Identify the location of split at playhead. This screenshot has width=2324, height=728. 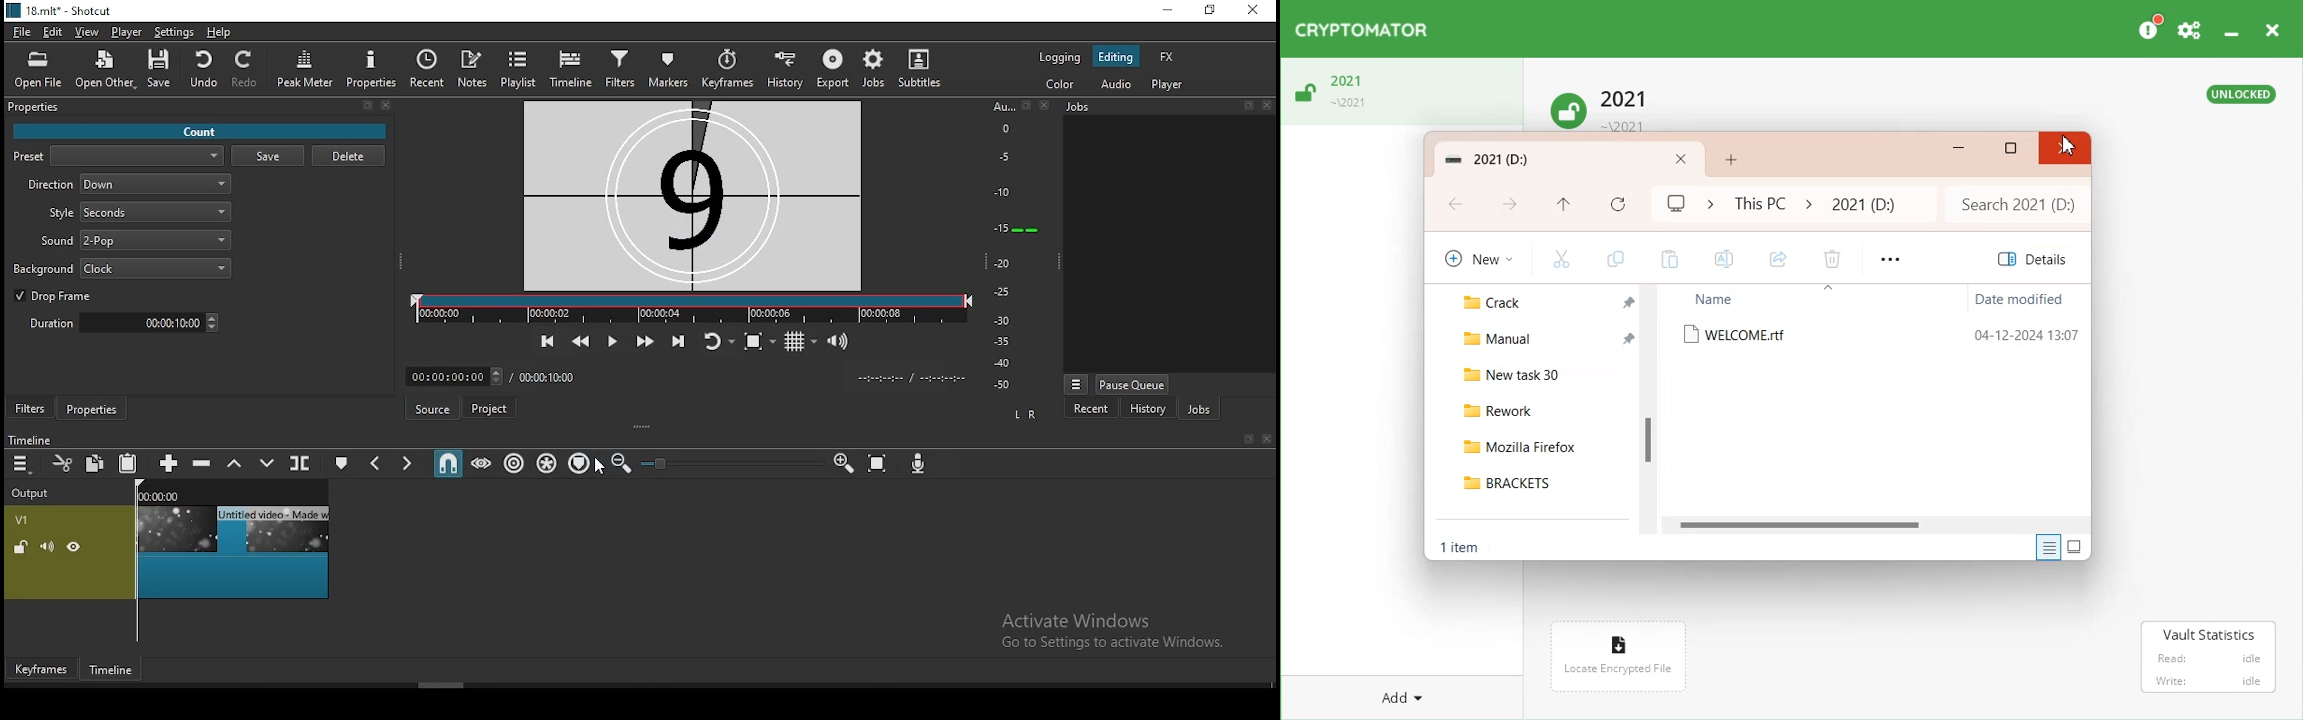
(427, 68).